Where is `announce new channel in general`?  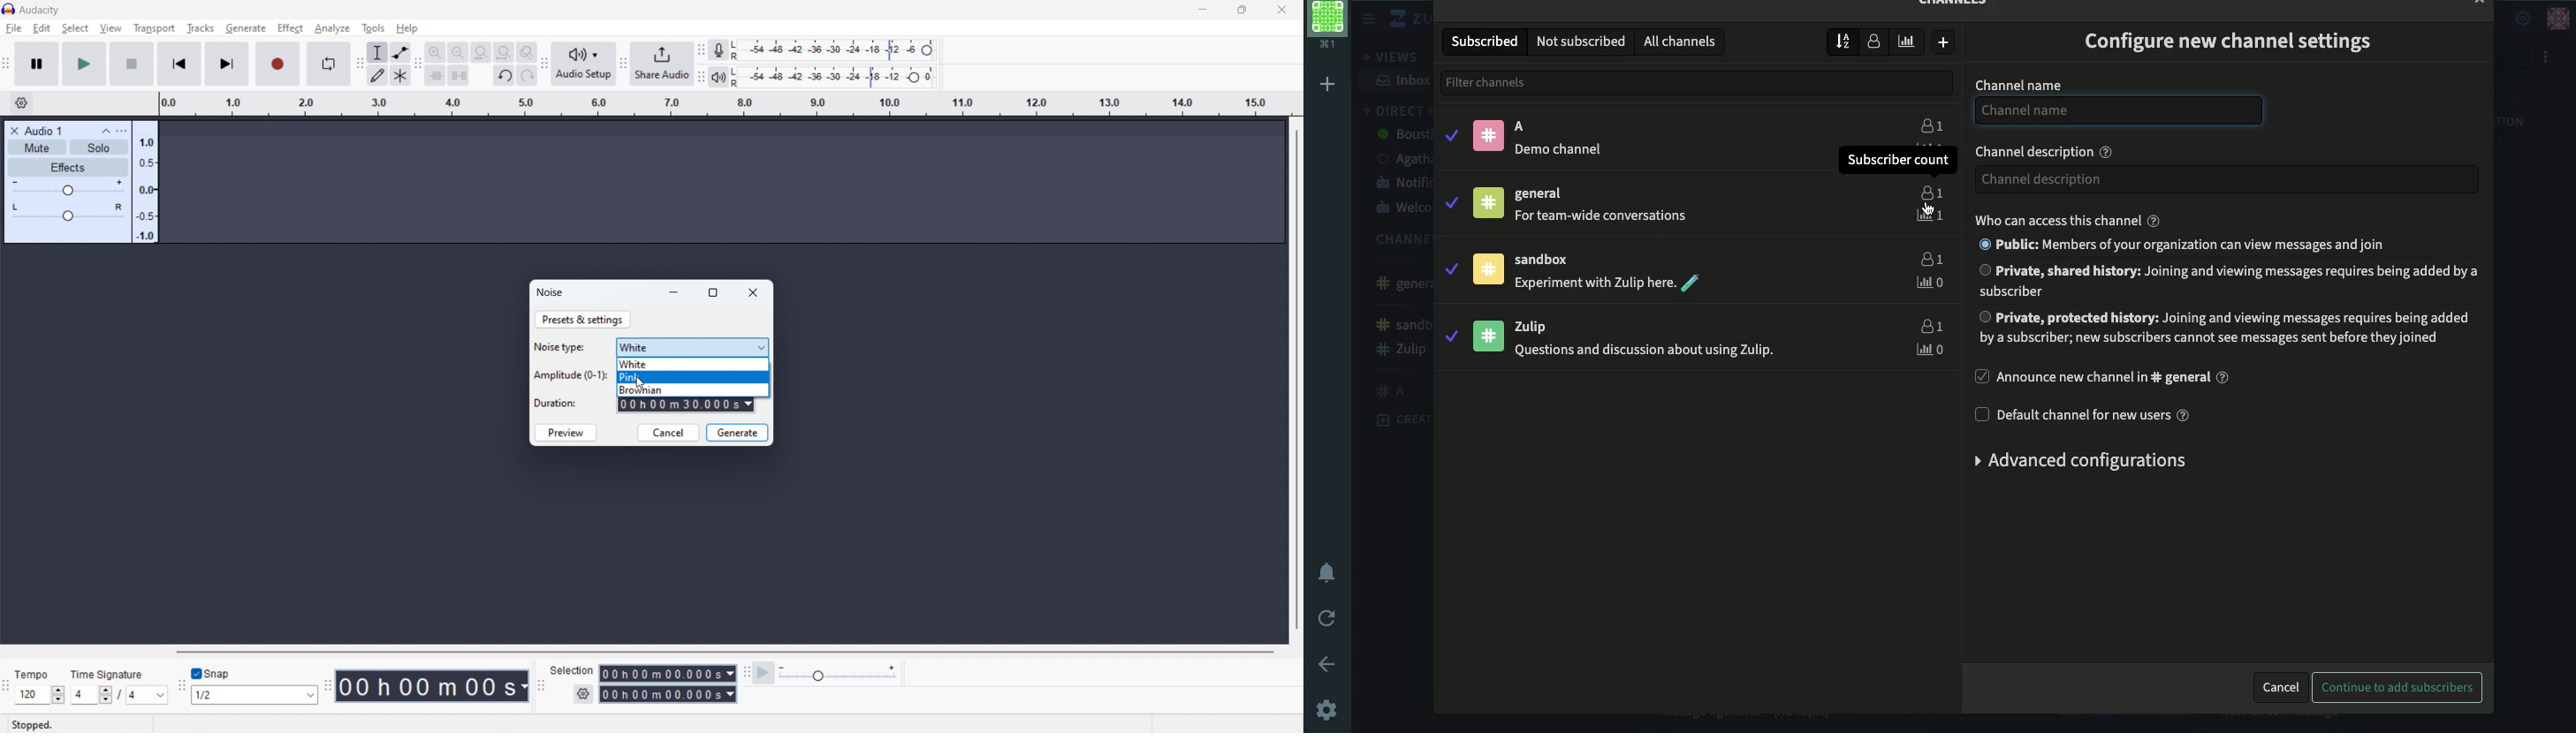
announce new channel in general is located at coordinates (2107, 378).